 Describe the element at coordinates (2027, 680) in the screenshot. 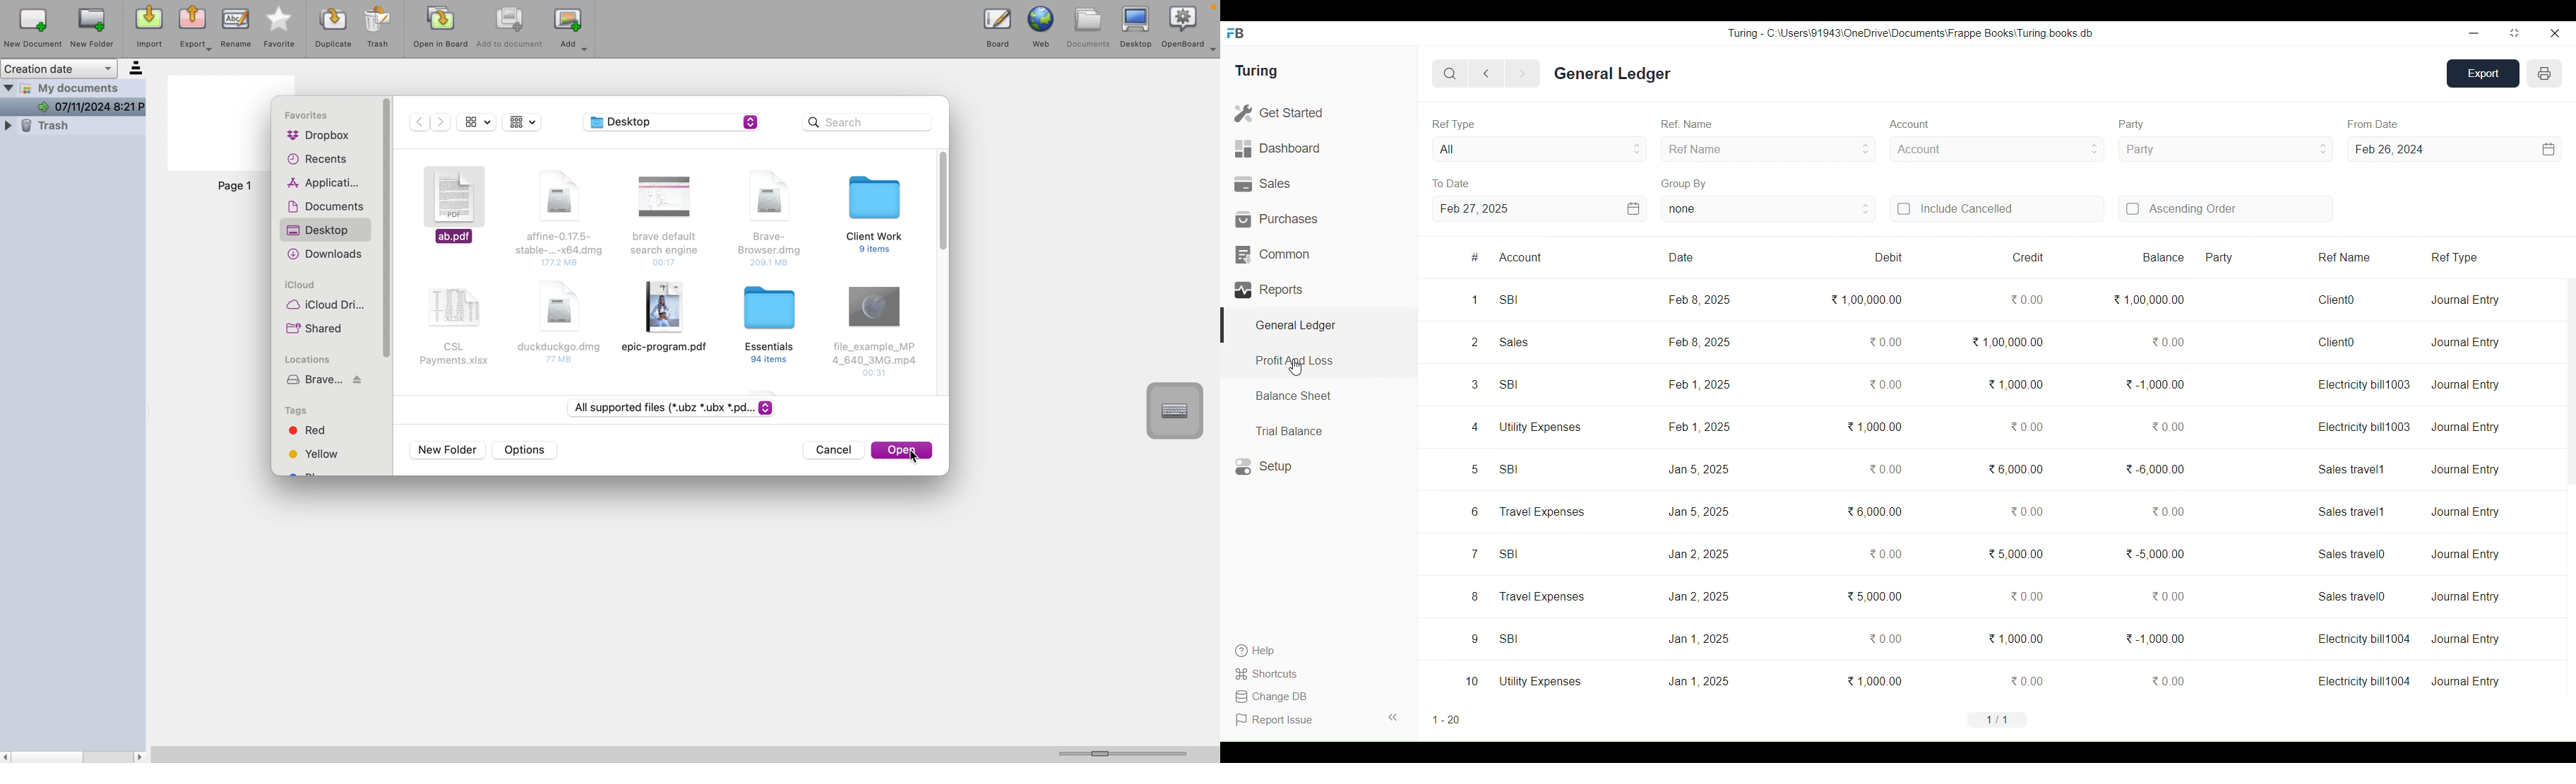

I see `0.00` at that location.